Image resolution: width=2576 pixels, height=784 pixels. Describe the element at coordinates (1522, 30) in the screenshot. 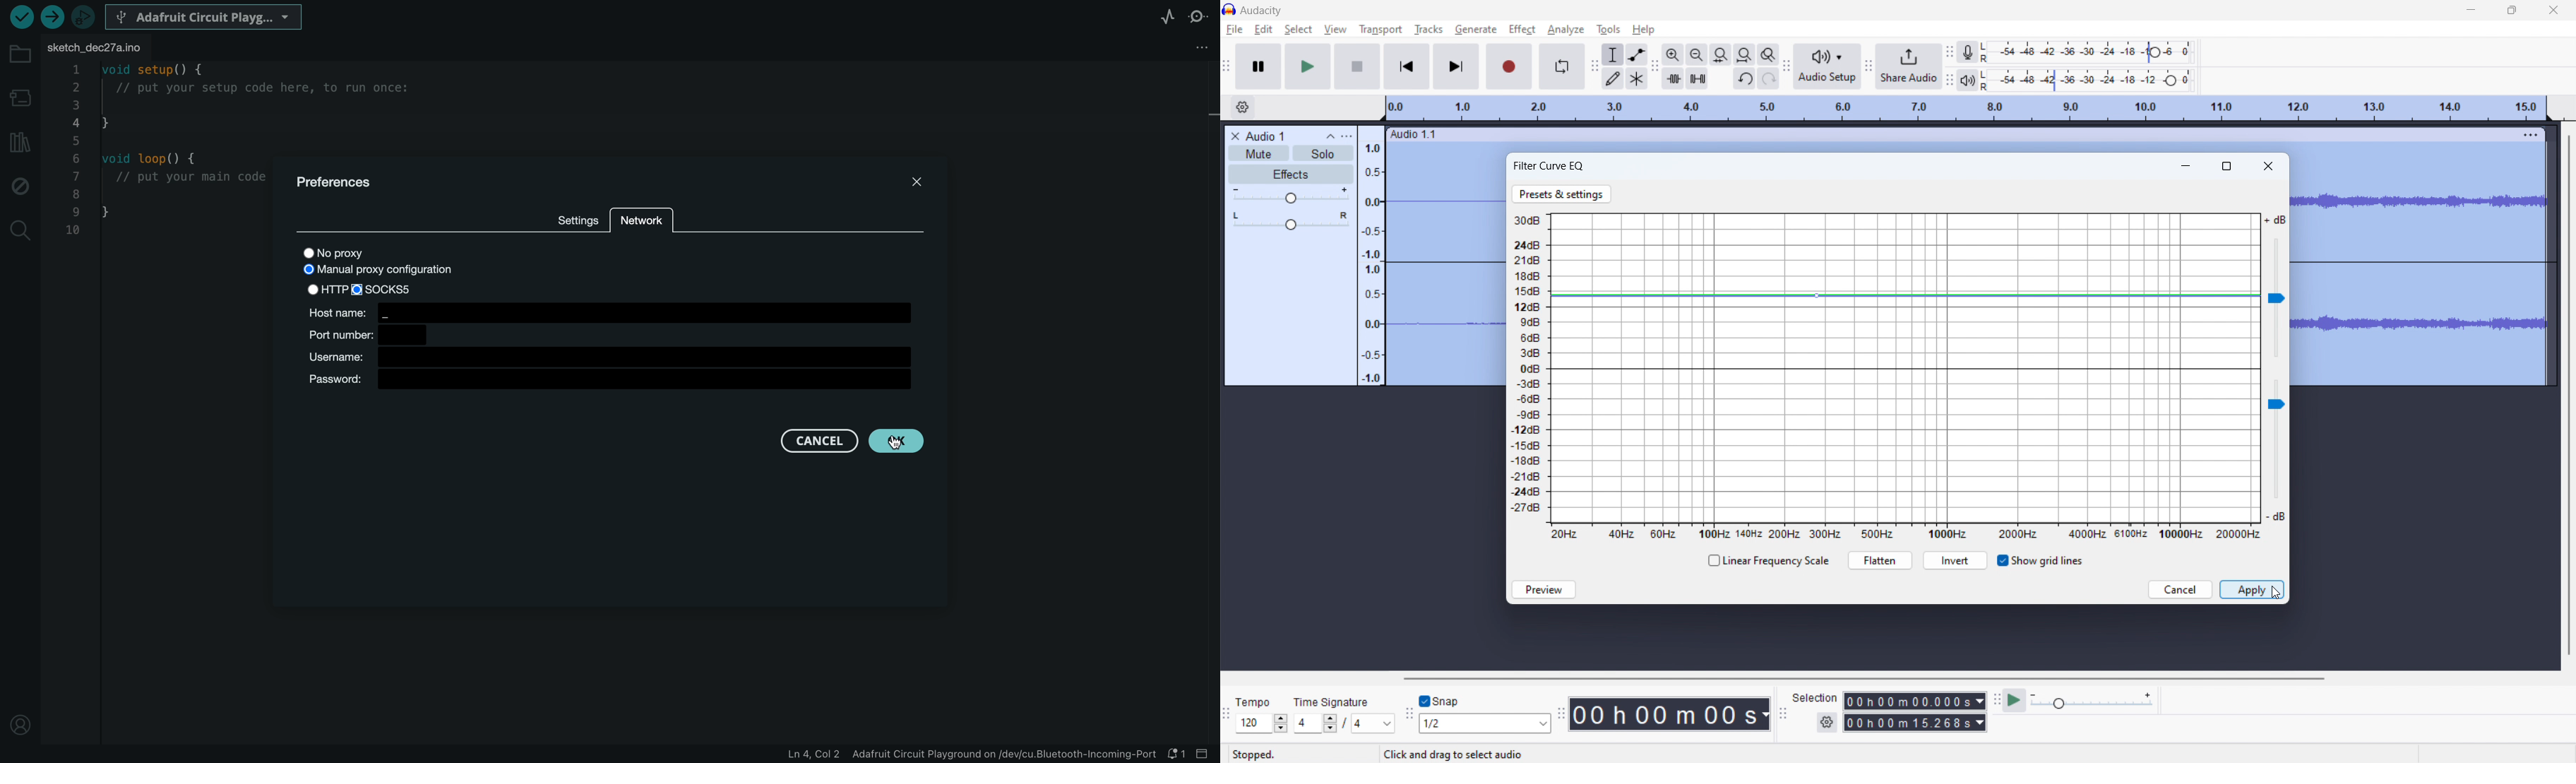

I see `effect` at that location.